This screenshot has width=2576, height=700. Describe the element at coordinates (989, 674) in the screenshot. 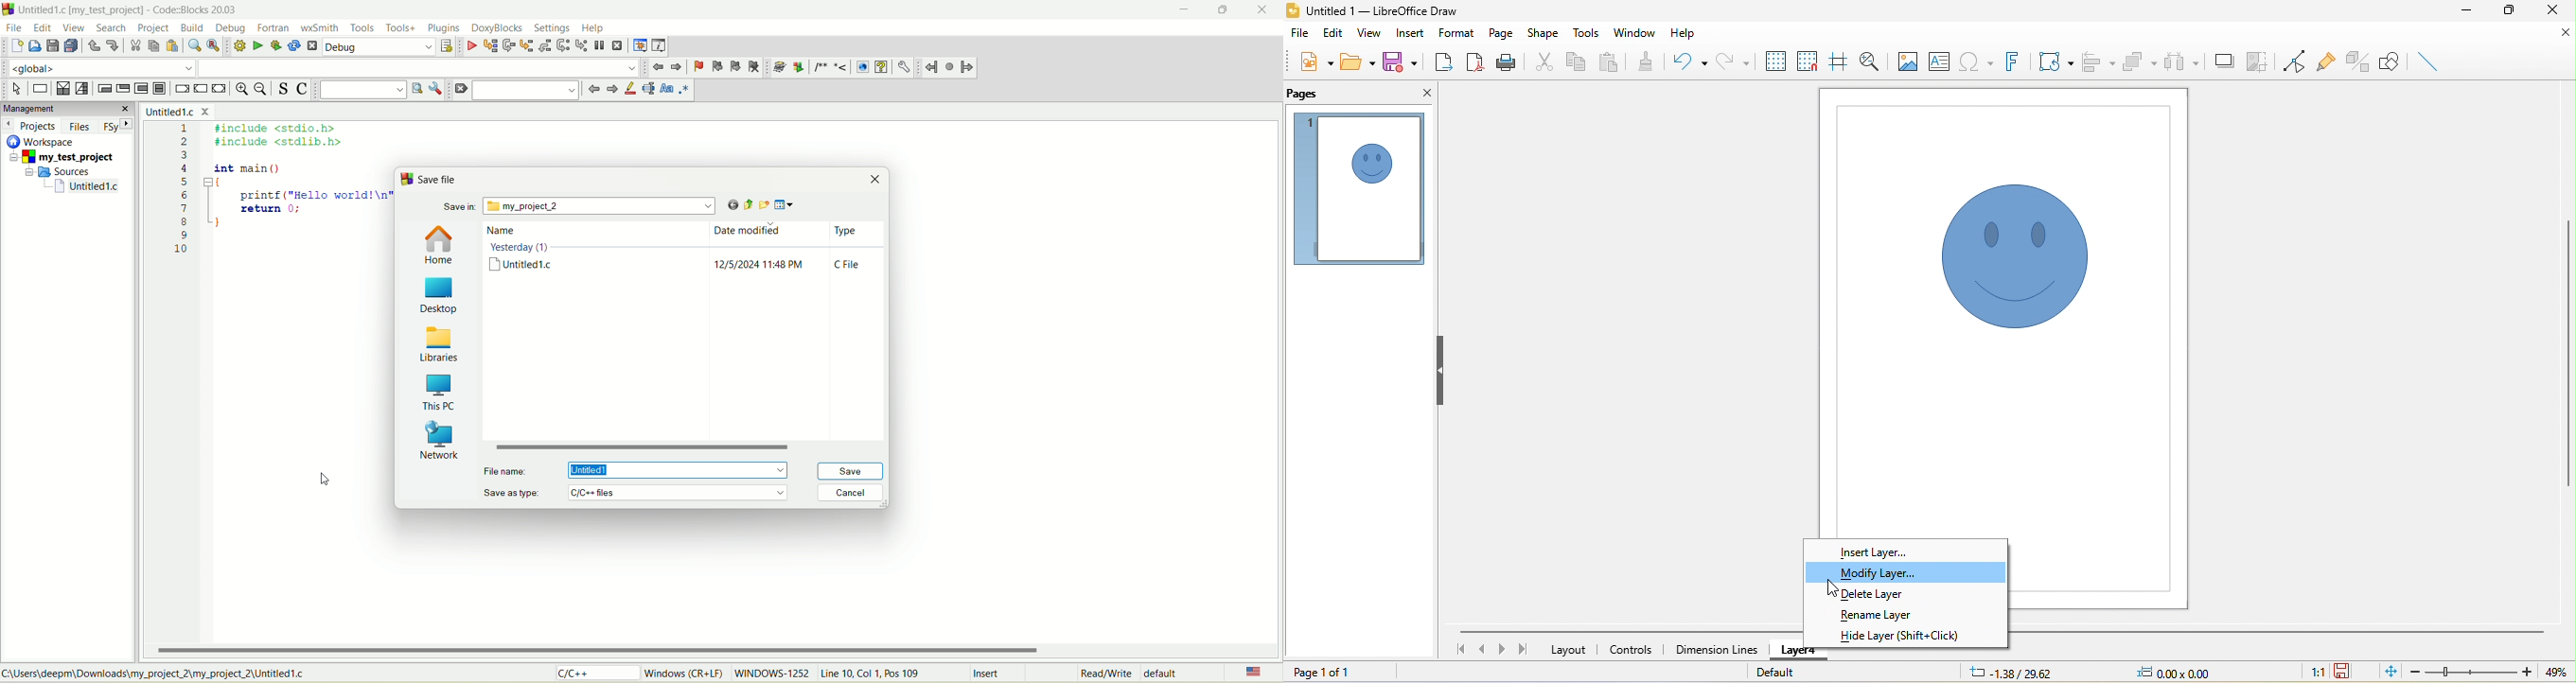

I see `insert` at that location.